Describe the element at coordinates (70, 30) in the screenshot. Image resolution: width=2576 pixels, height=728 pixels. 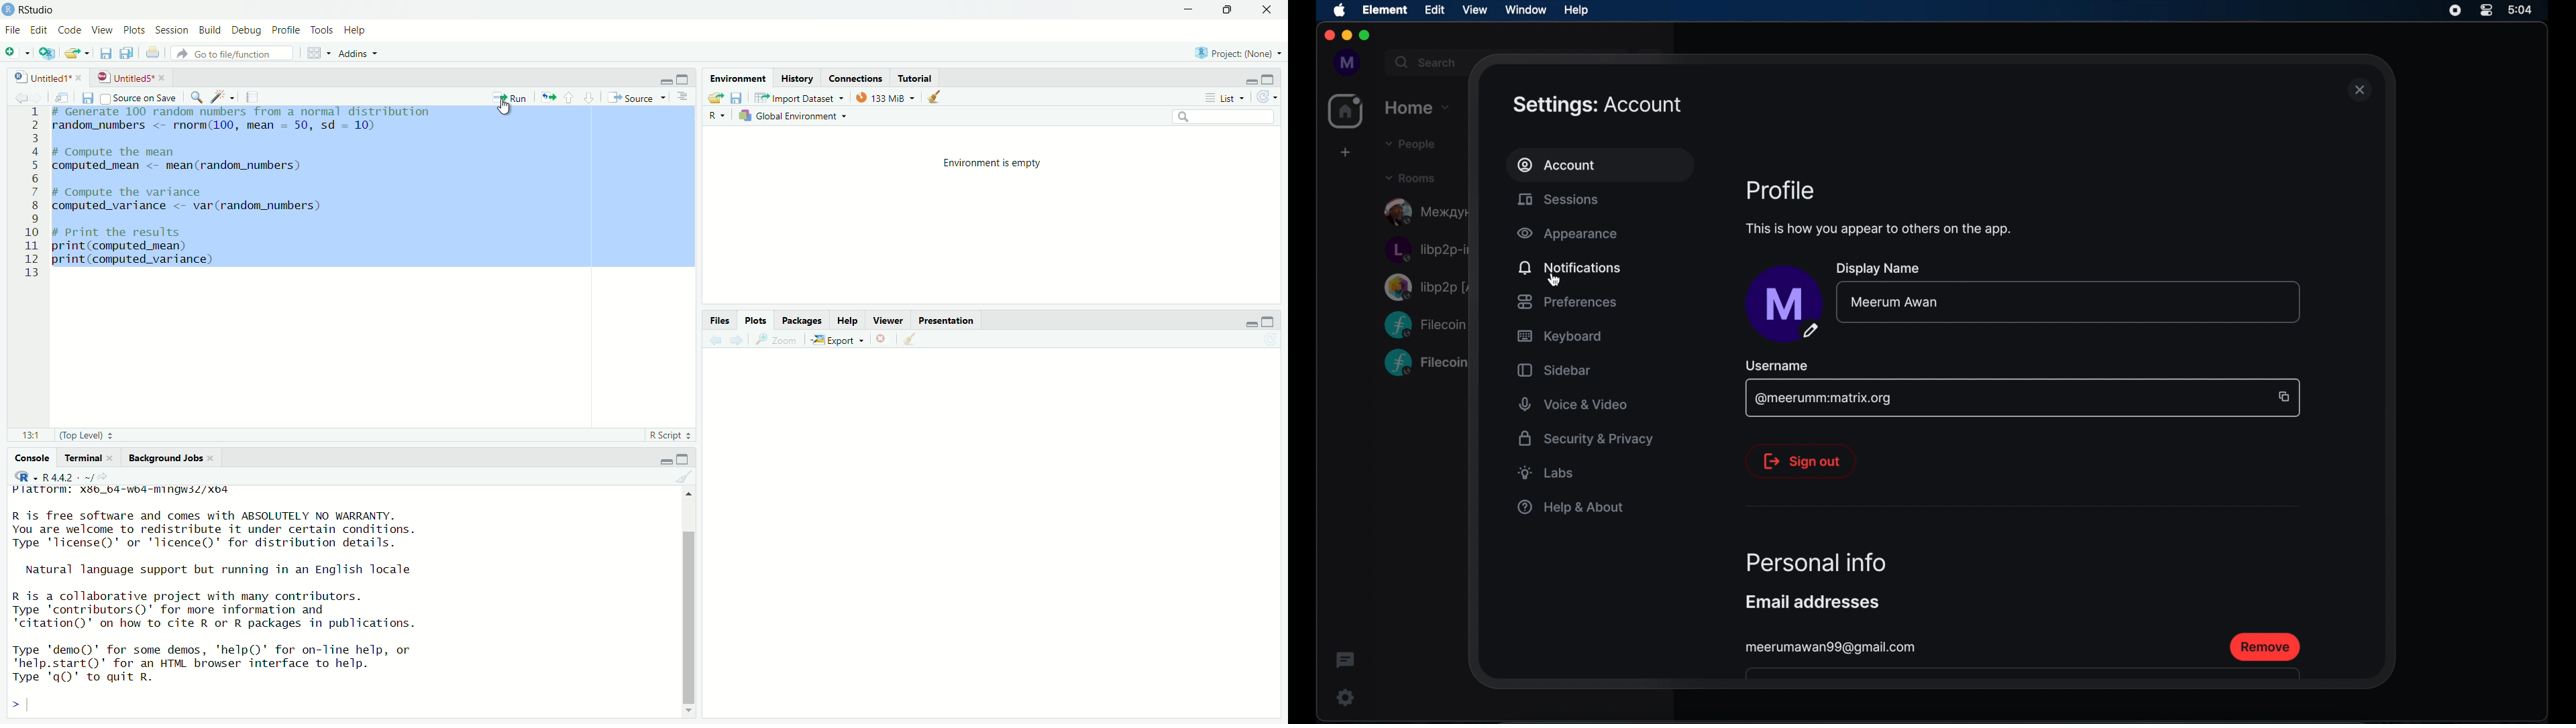
I see `code` at that location.